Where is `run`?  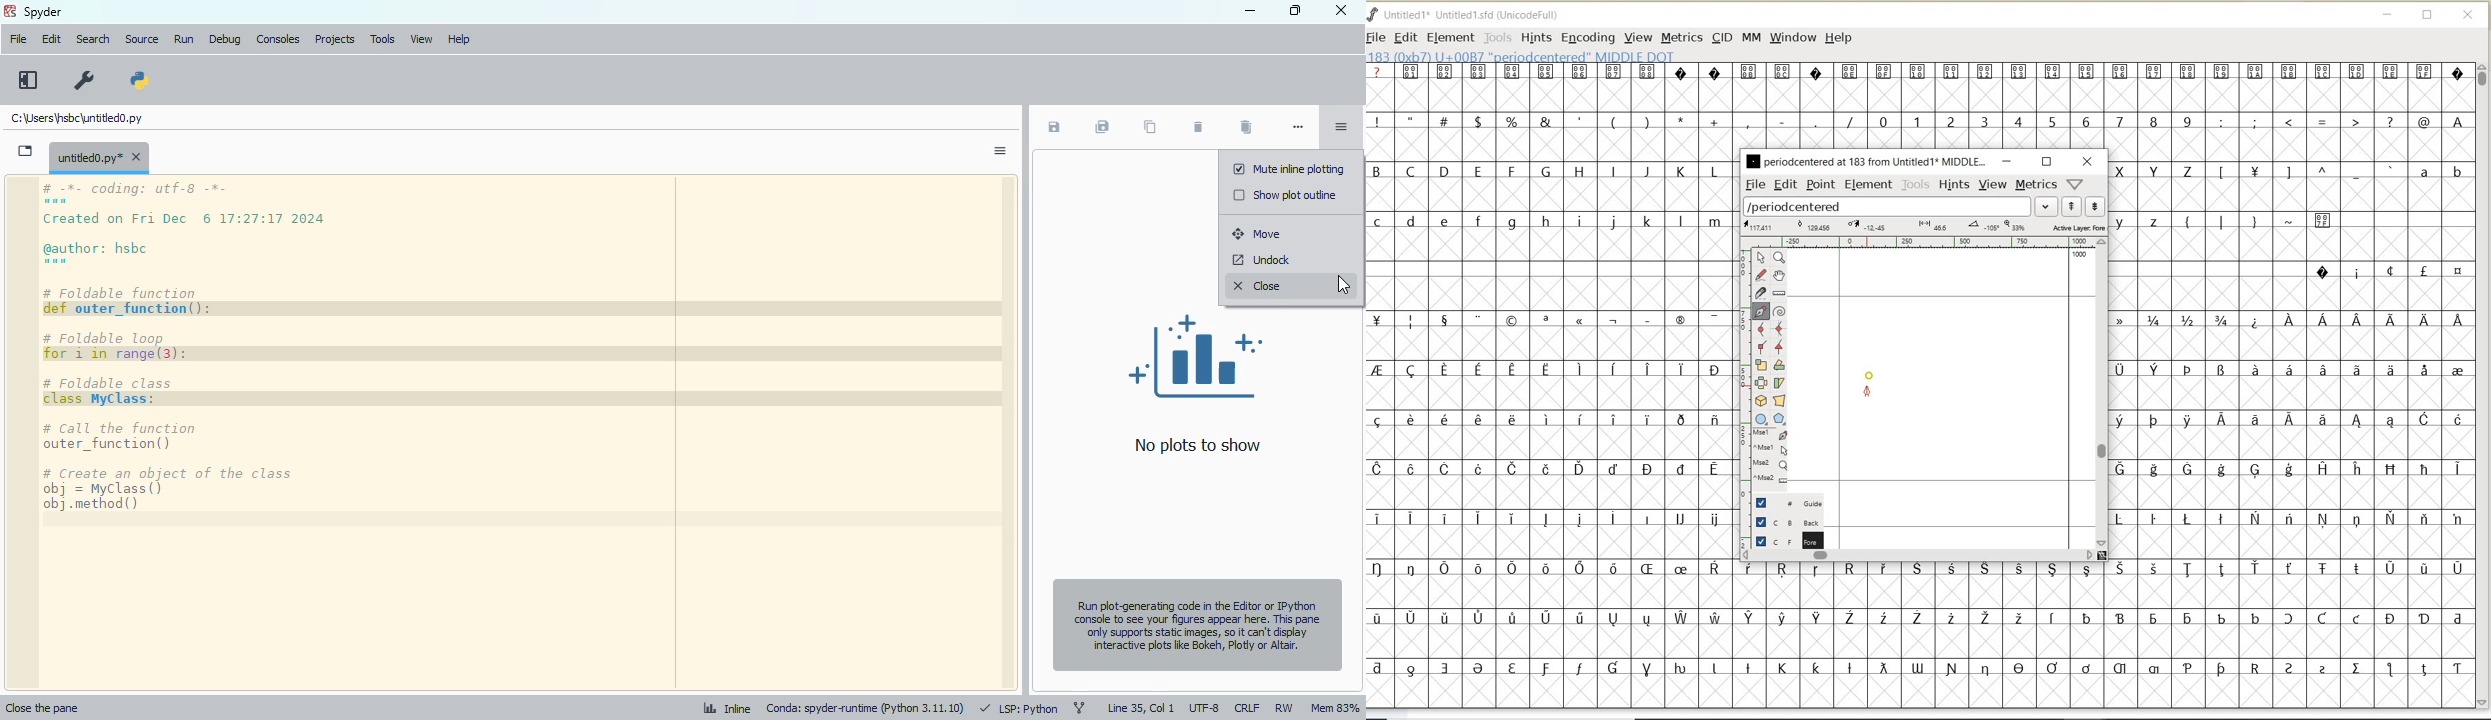
run is located at coordinates (184, 40).